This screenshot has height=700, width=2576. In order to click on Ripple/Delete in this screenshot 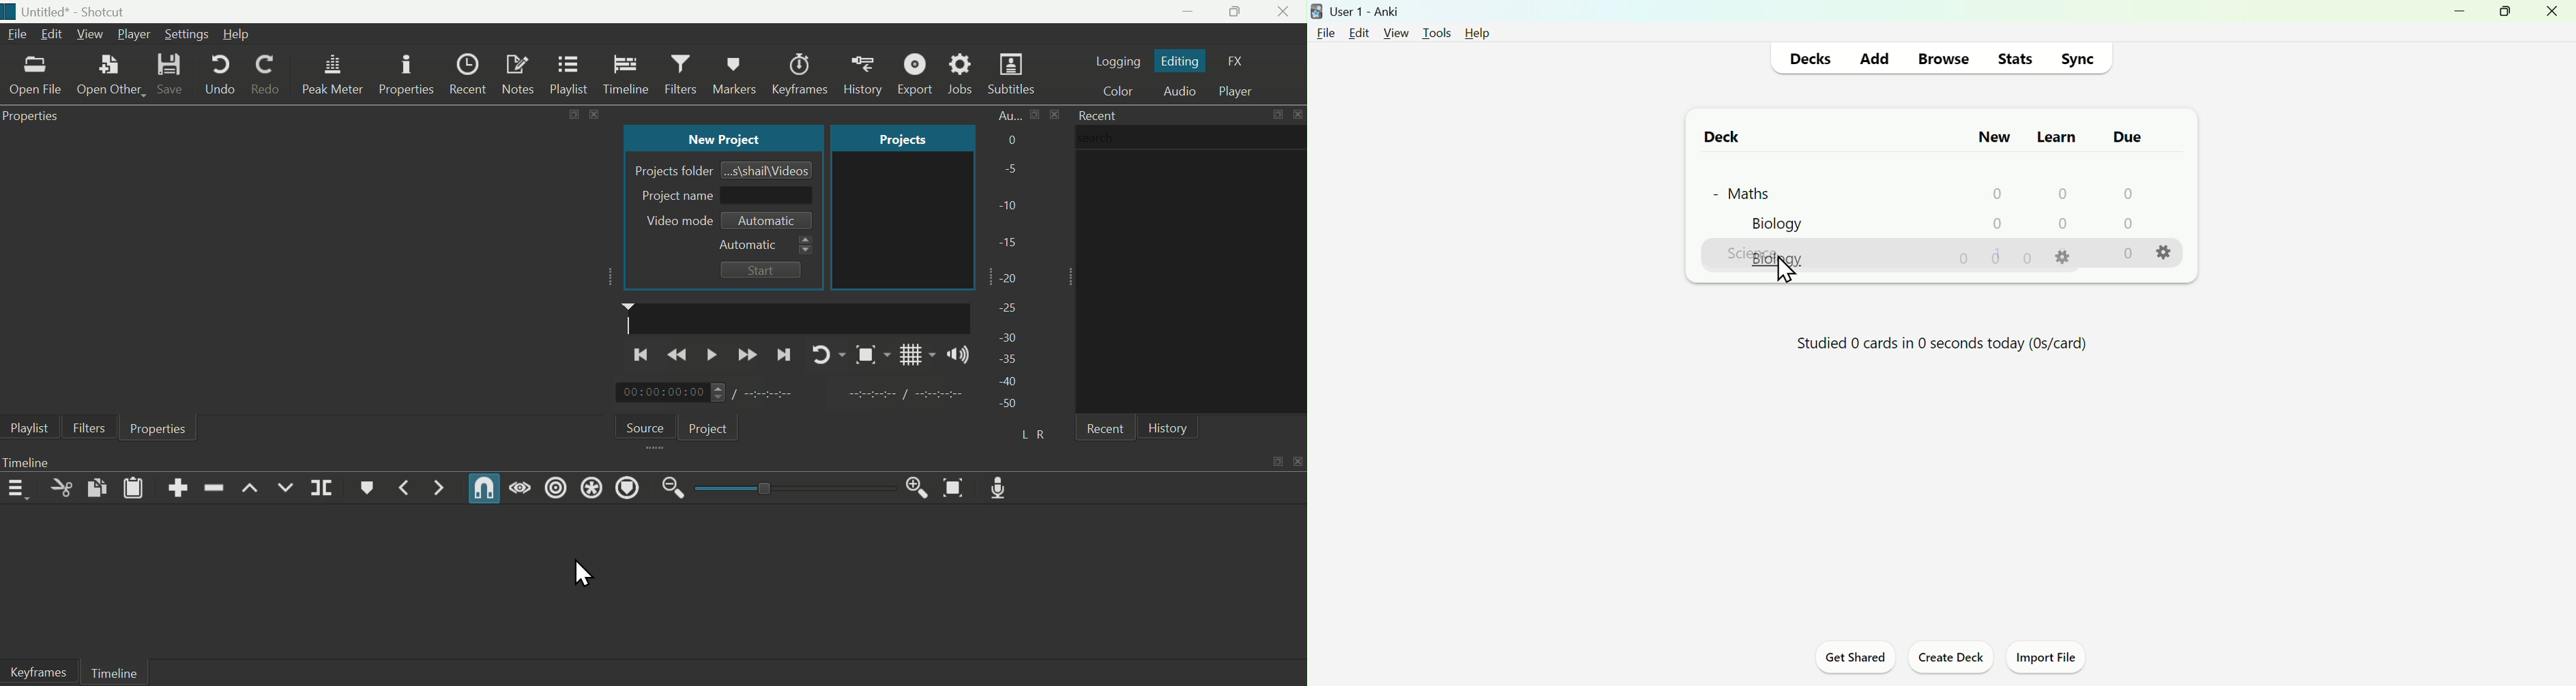, I will do `click(214, 487)`.